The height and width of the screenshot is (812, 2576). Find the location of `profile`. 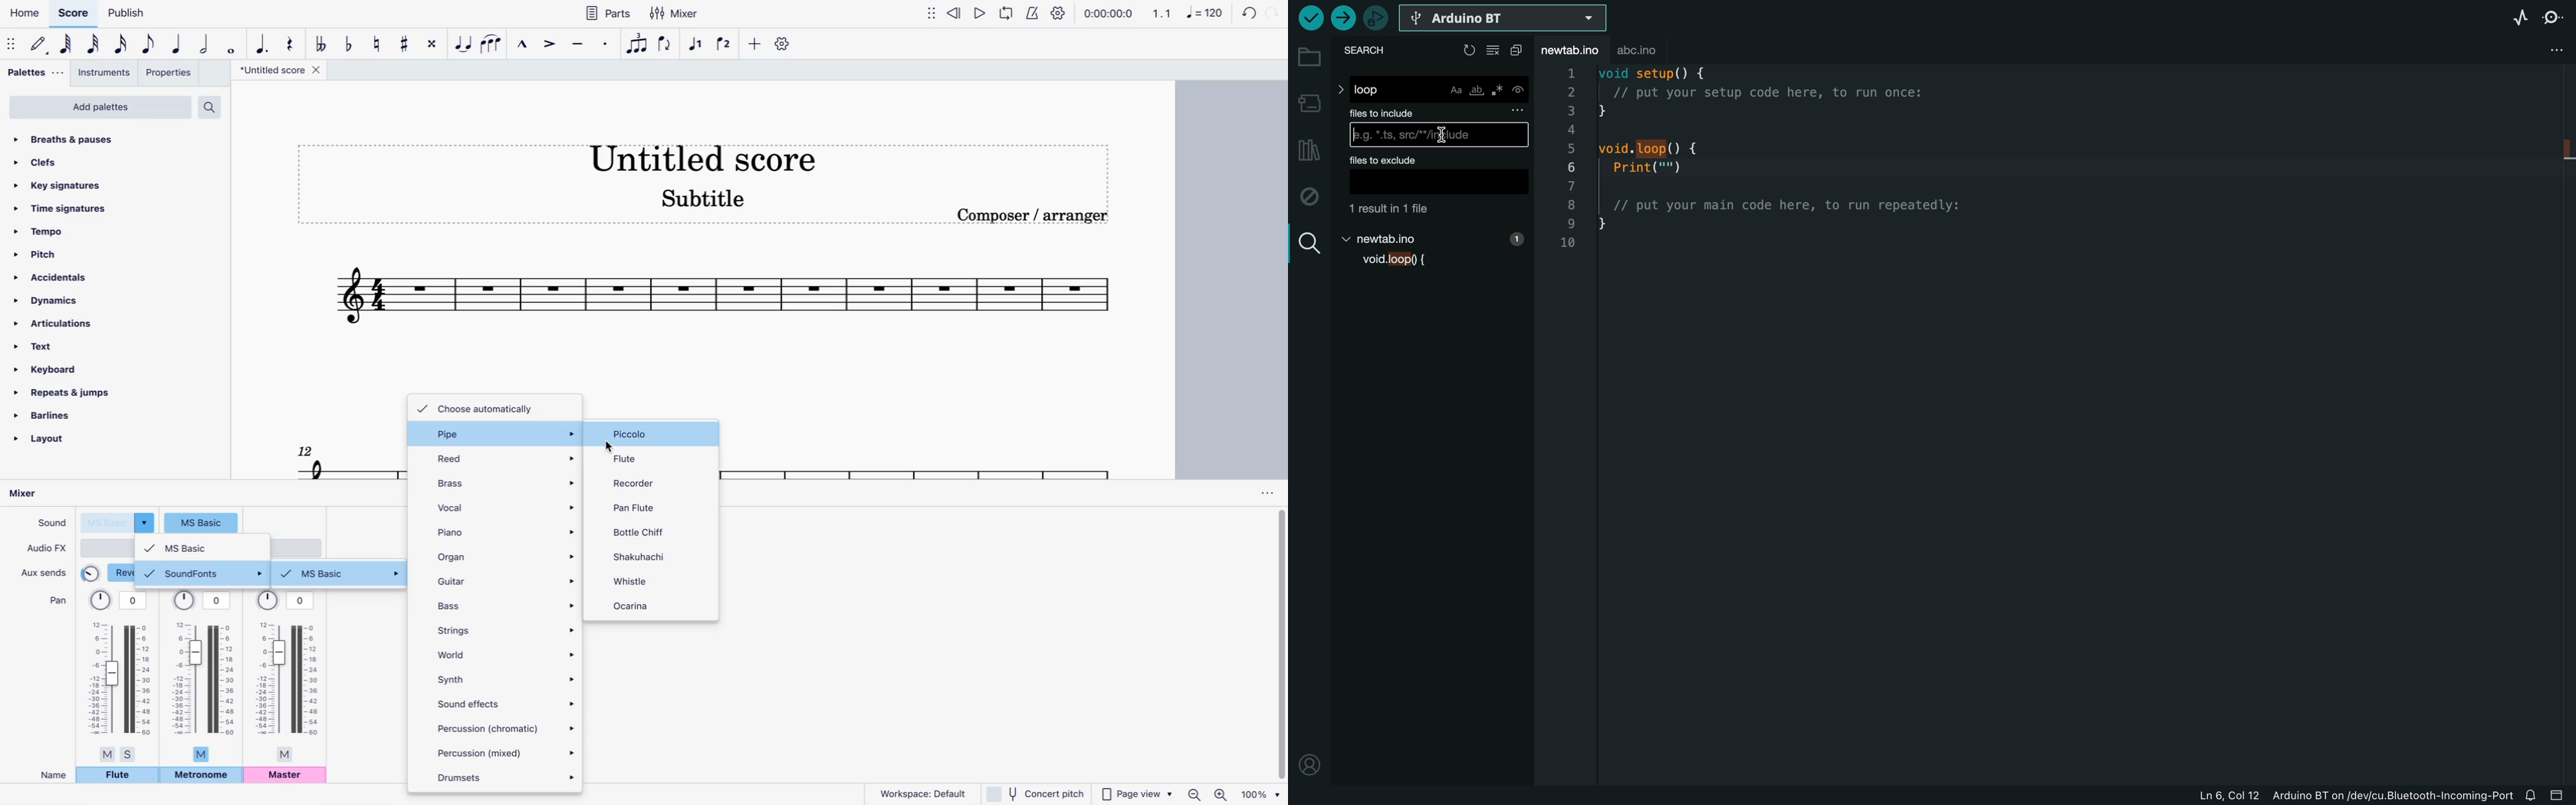

profile is located at coordinates (1309, 758).